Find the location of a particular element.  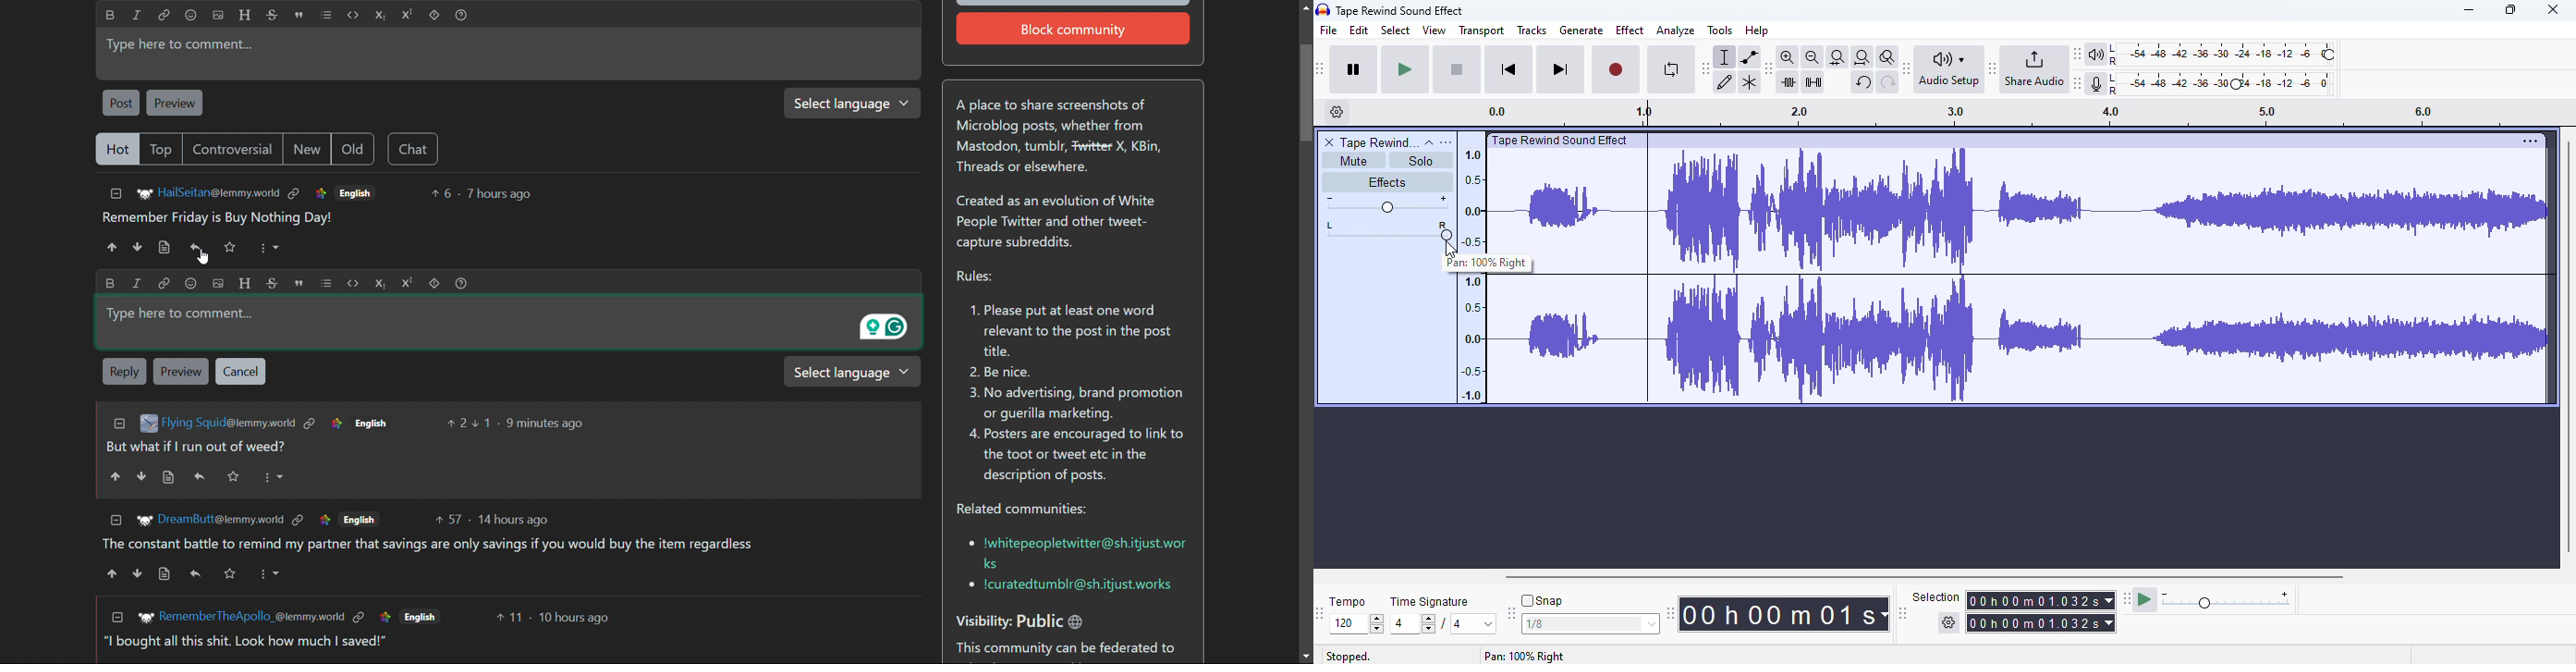

number of upvotes is located at coordinates (452, 516).